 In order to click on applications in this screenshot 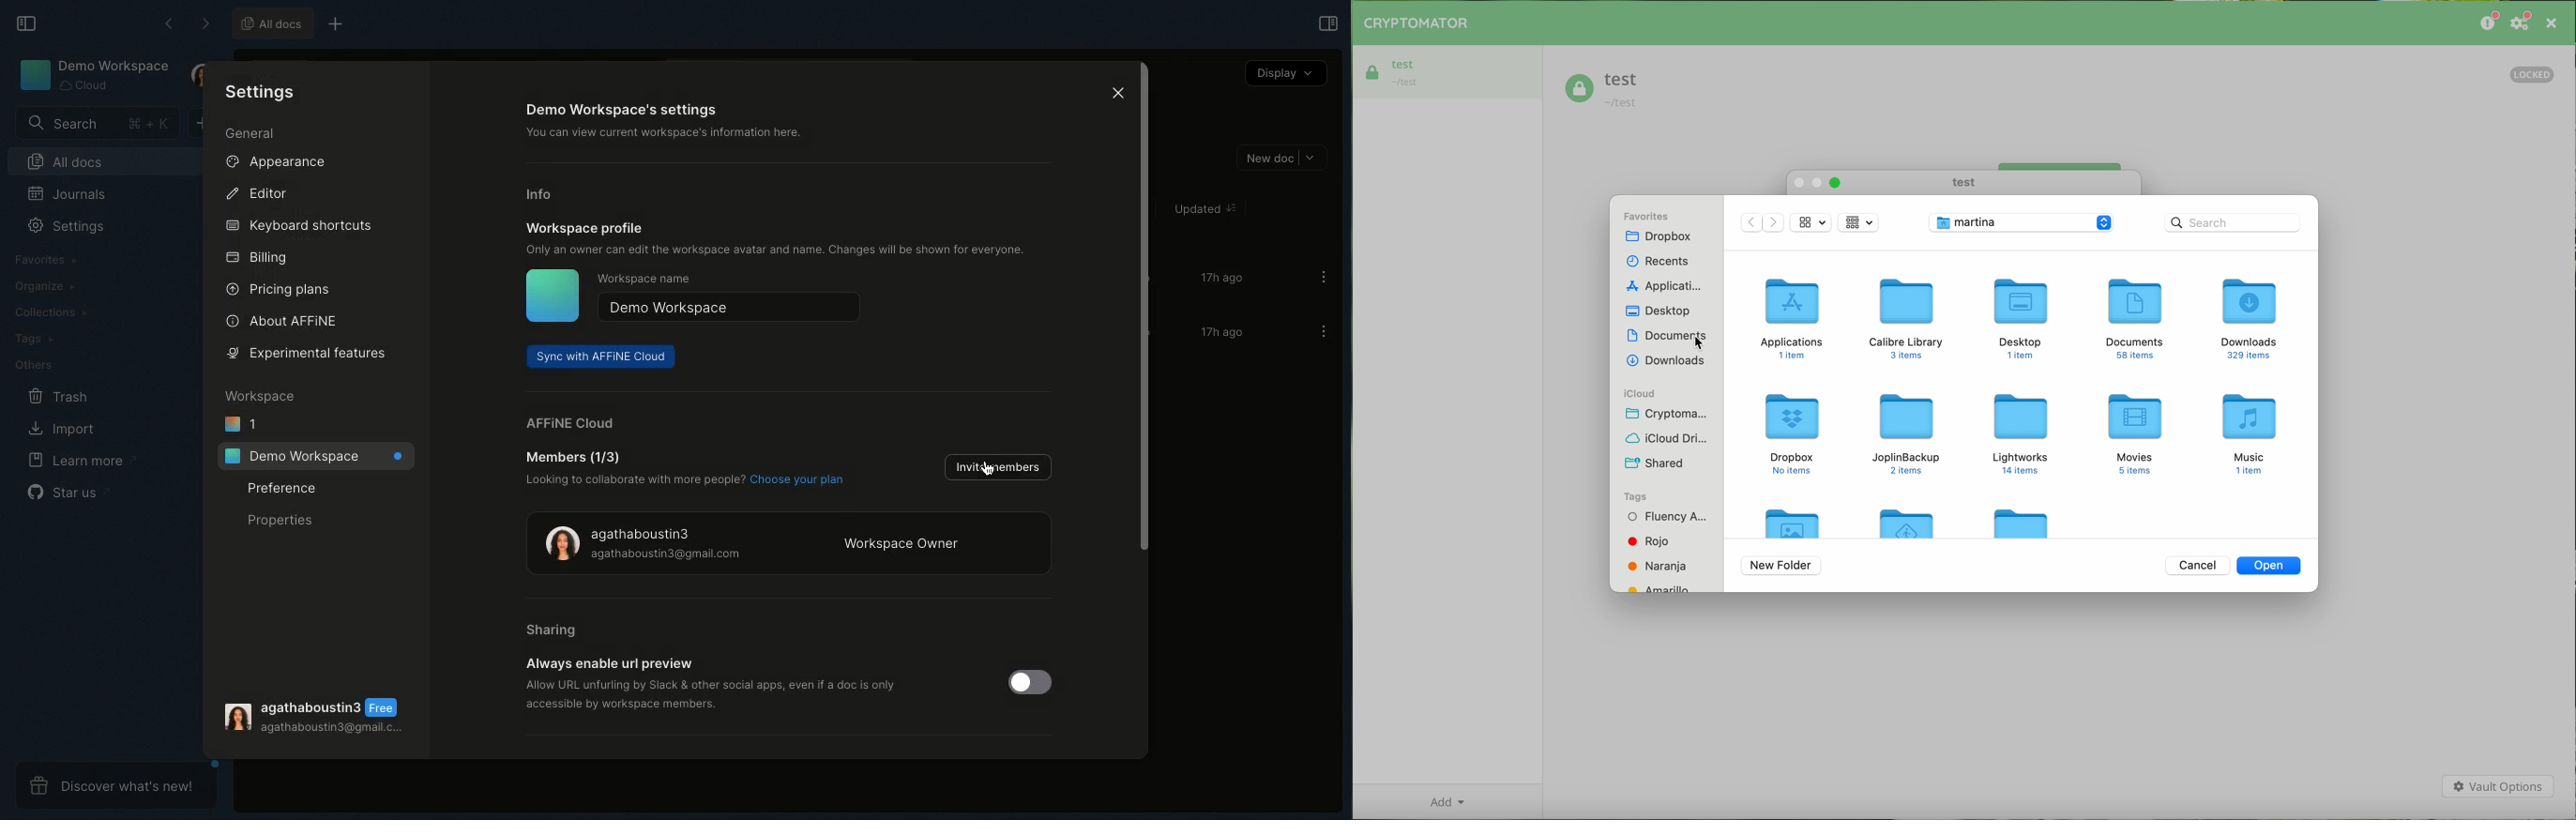, I will do `click(1794, 319)`.